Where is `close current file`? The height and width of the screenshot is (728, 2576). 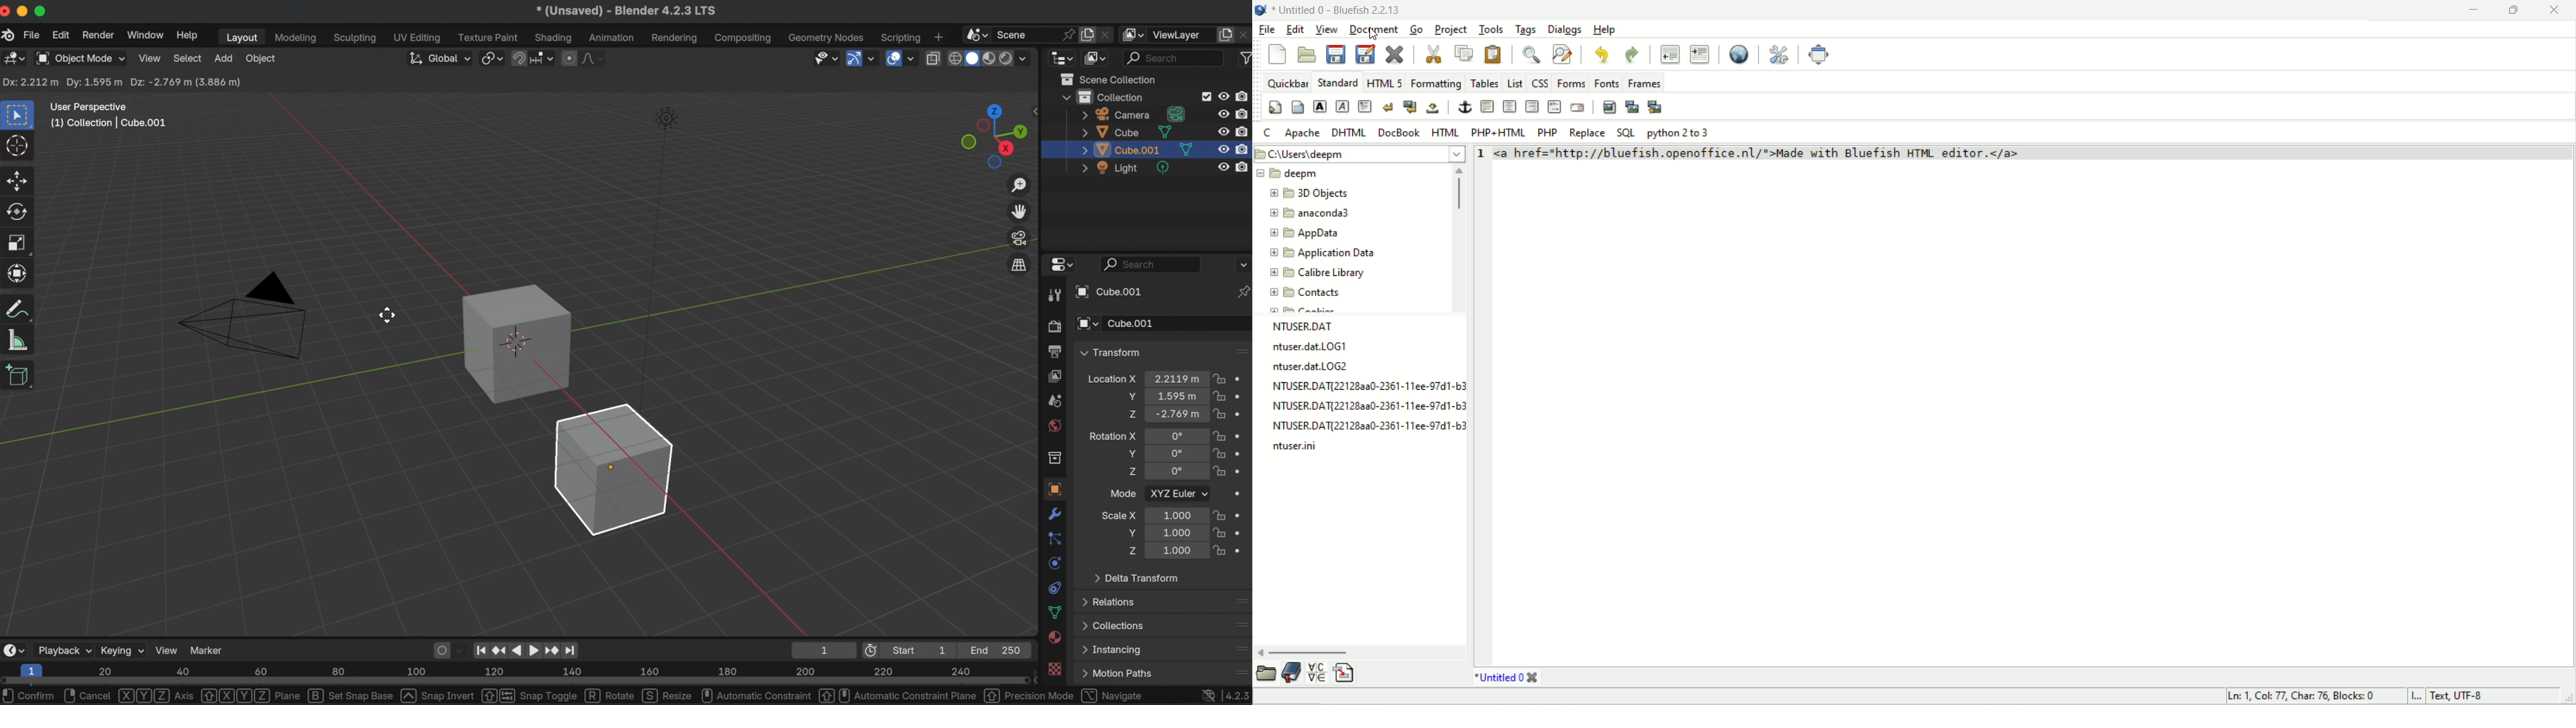
close current file is located at coordinates (1396, 55).